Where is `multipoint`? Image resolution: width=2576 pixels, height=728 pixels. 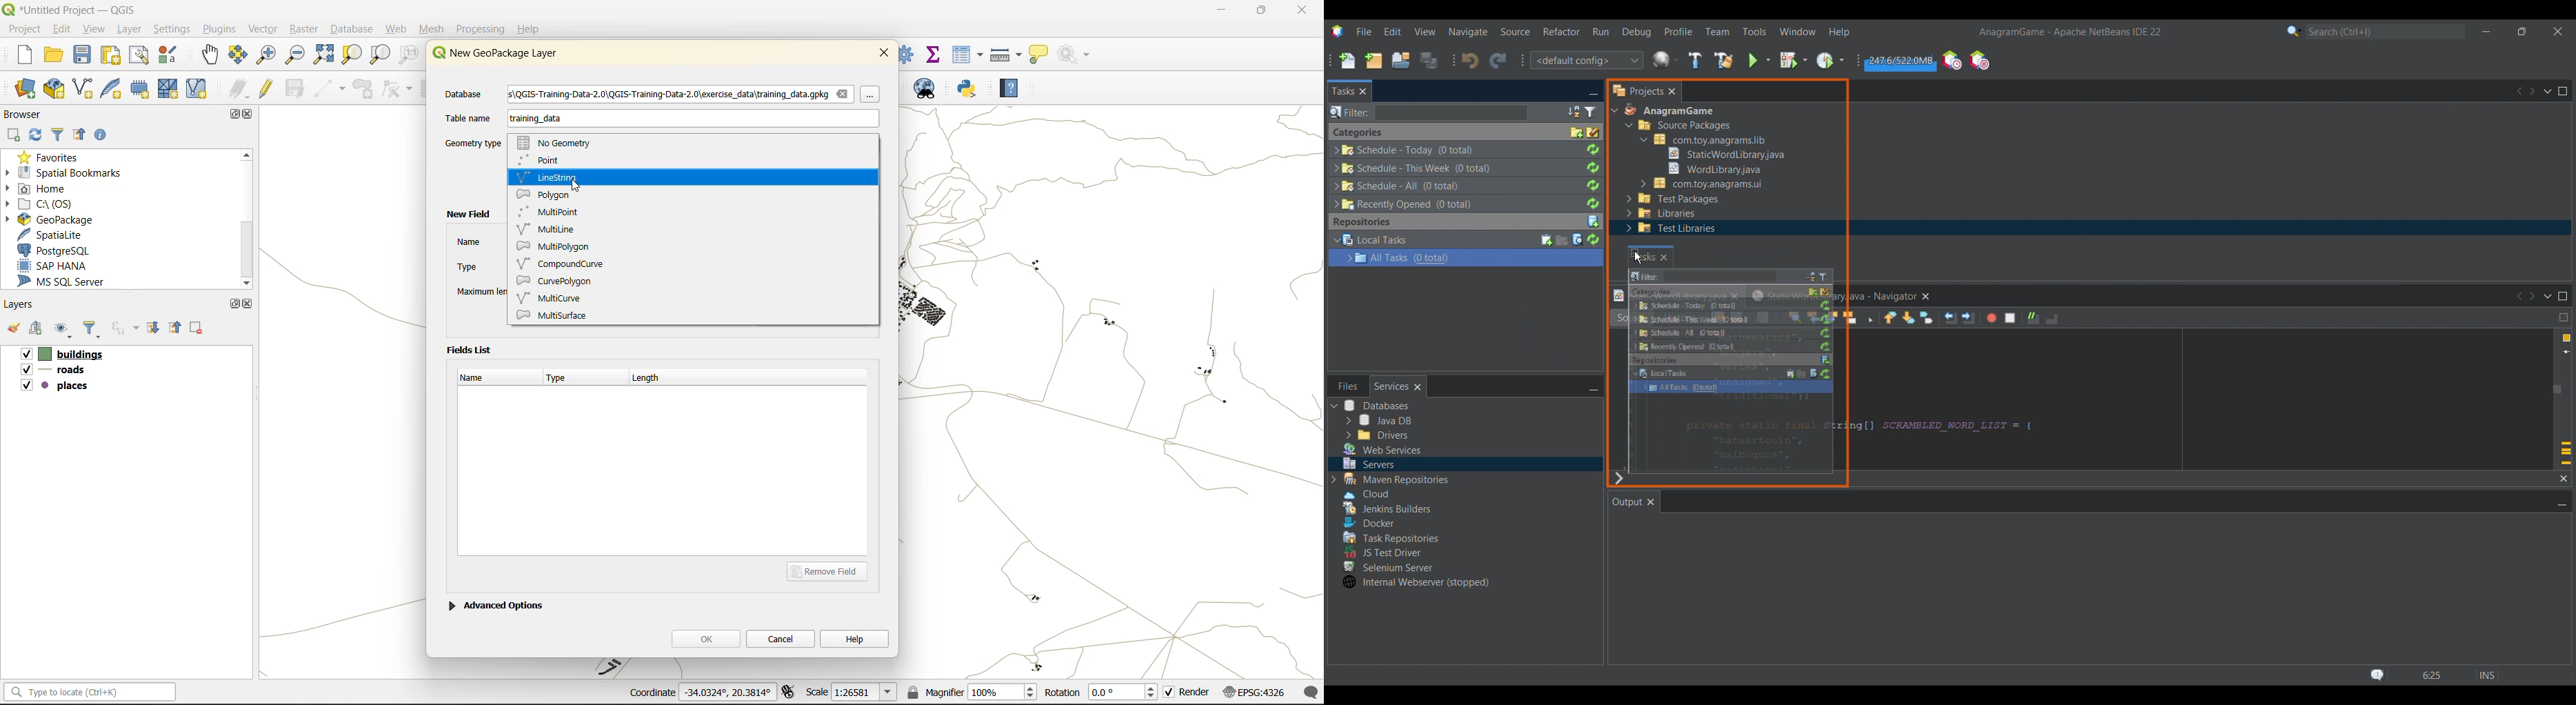 multipoint is located at coordinates (554, 210).